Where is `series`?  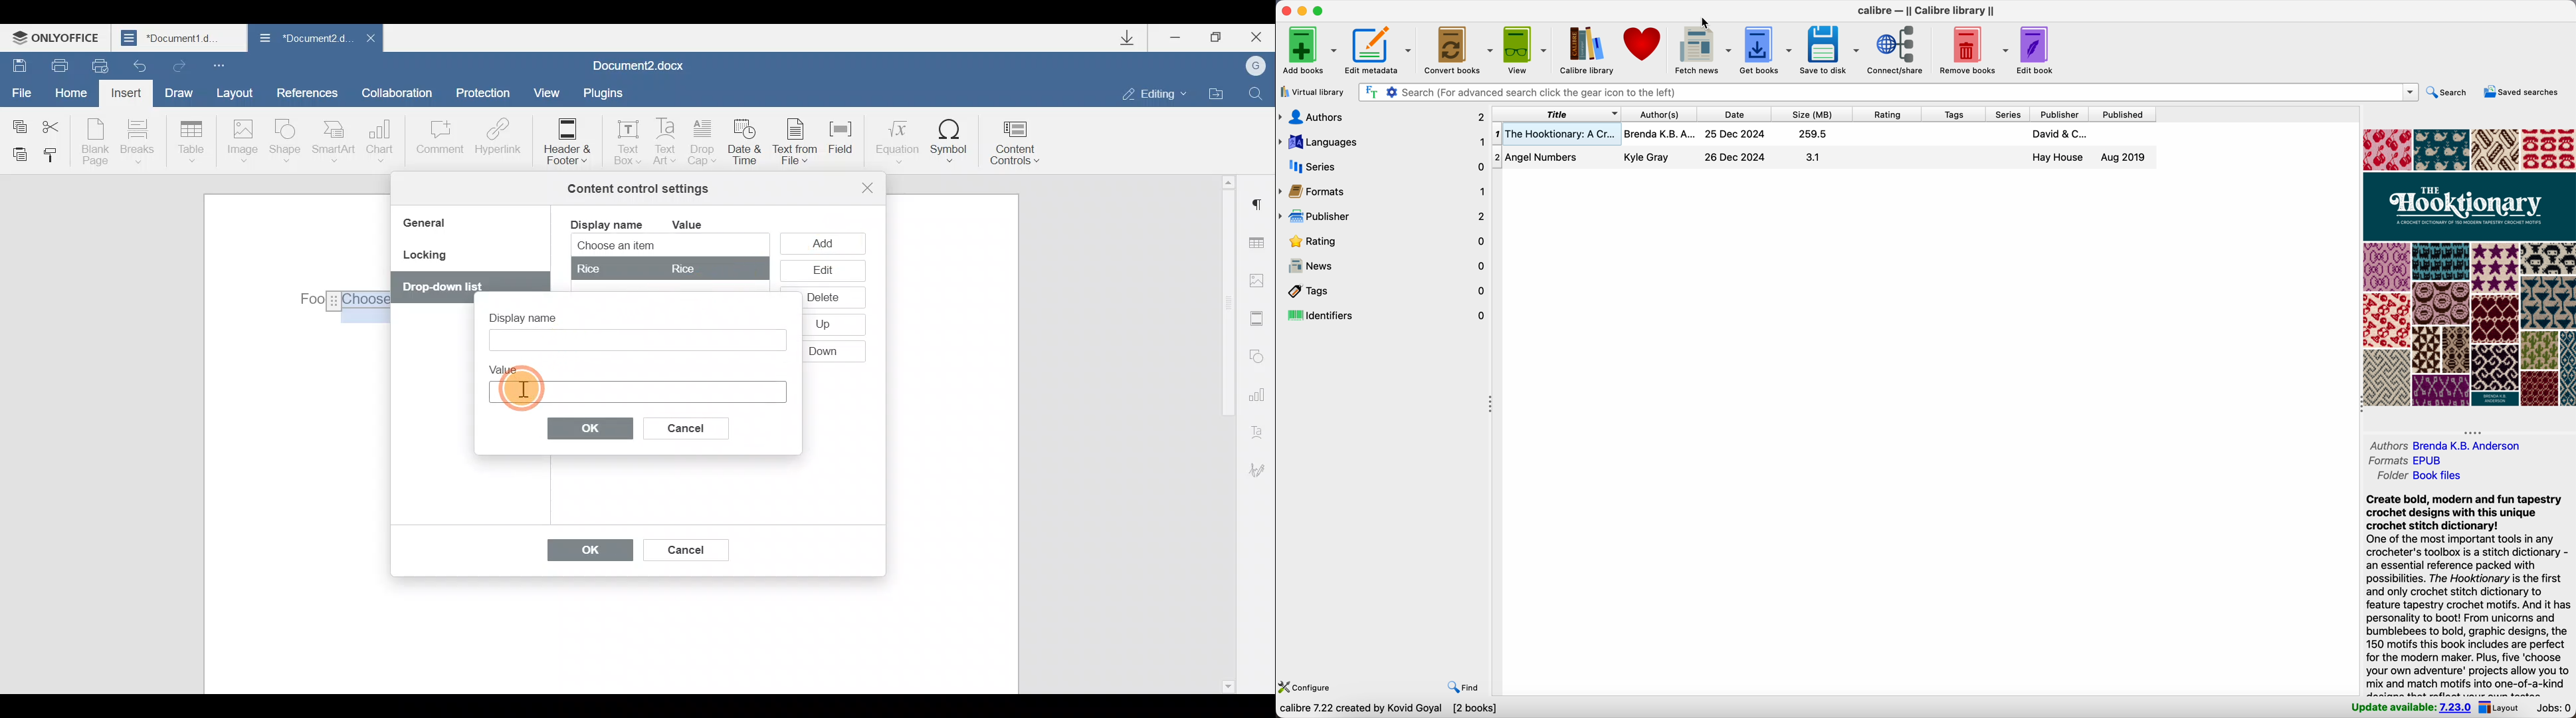 series is located at coordinates (2011, 114).